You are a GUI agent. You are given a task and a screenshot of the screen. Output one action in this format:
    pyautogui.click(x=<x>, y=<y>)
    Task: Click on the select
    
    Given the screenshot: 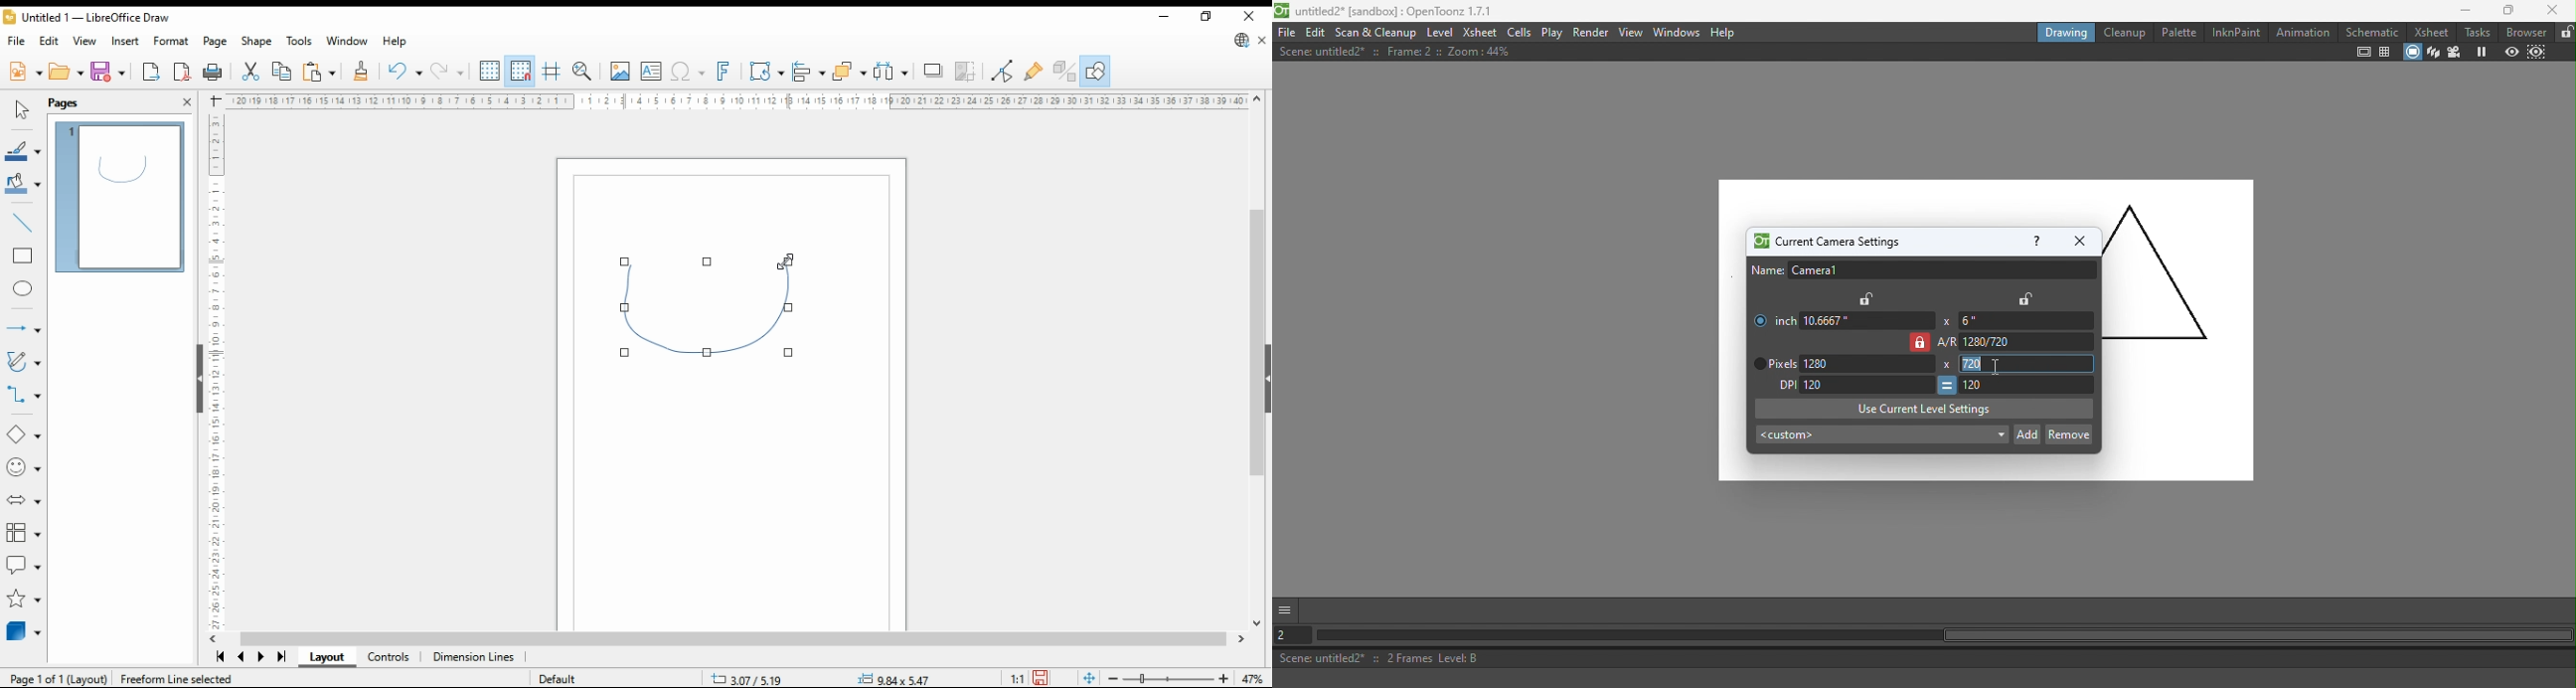 What is the action you would take?
    pyautogui.click(x=21, y=107)
    